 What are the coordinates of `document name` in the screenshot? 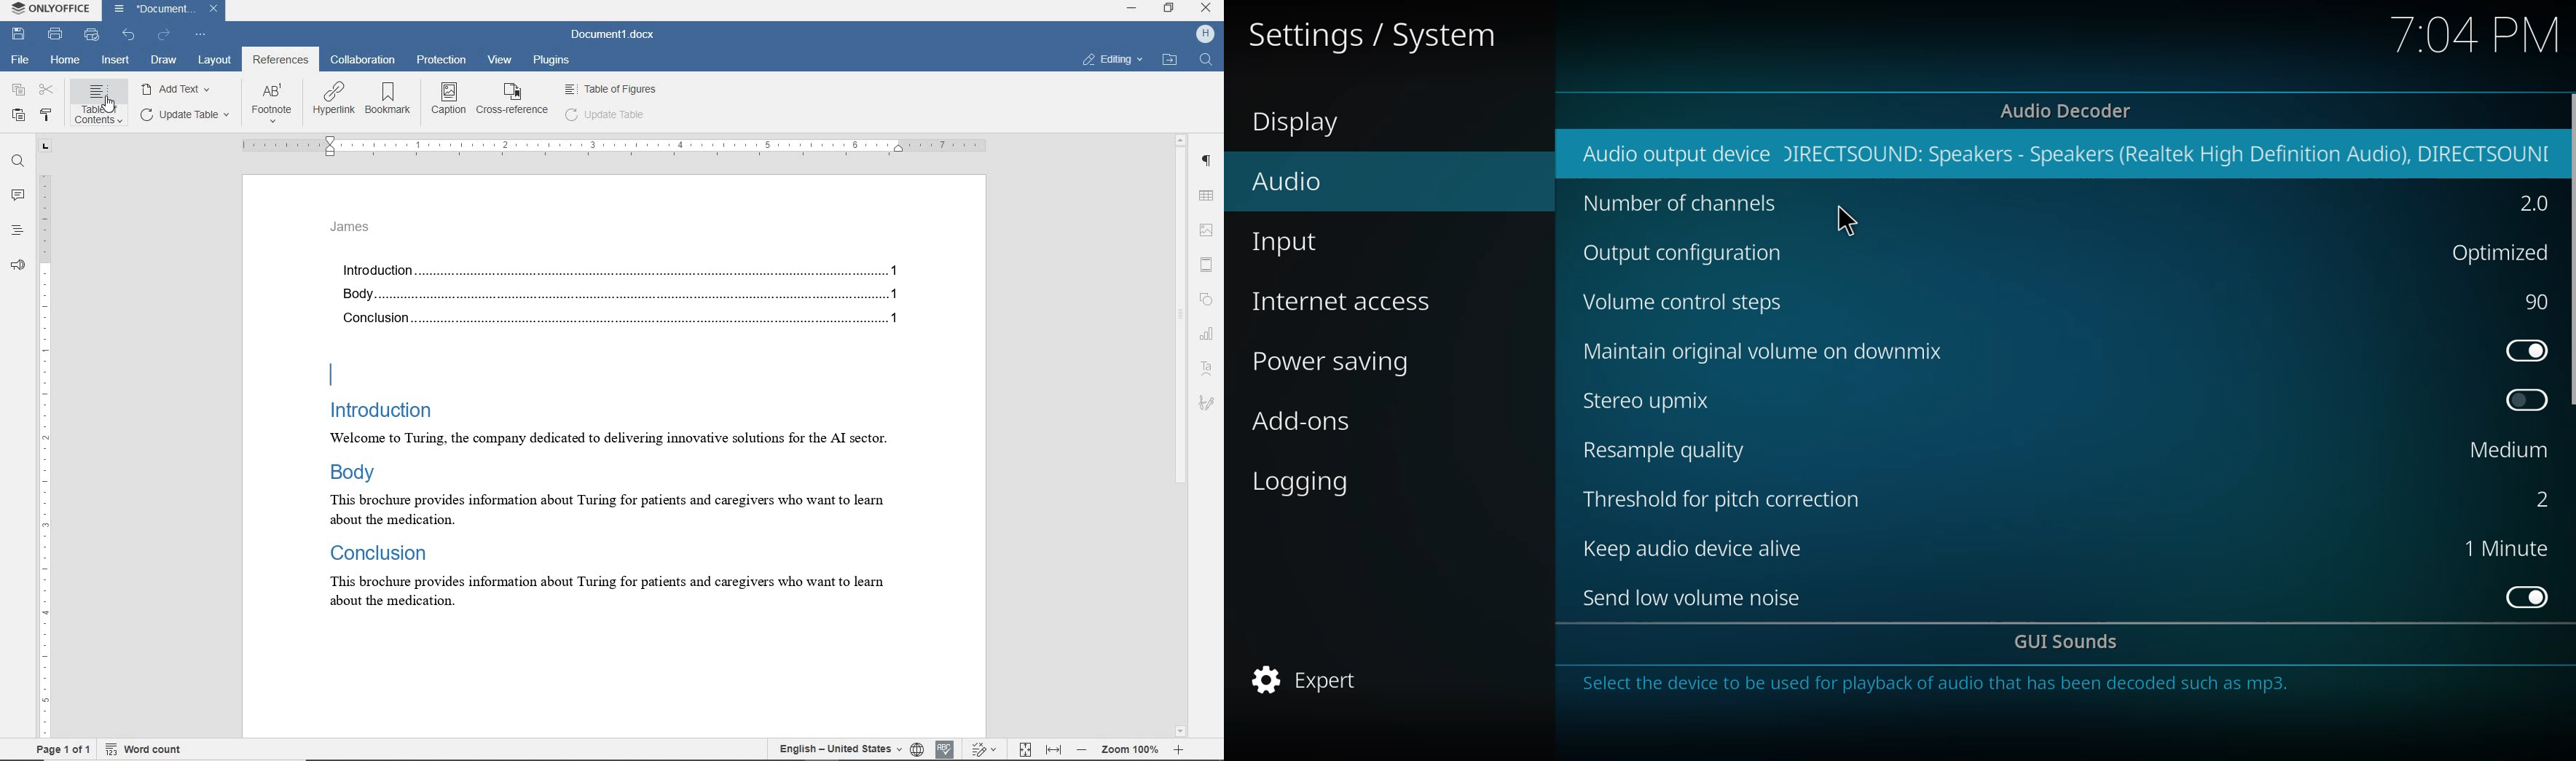 It's located at (164, 9).